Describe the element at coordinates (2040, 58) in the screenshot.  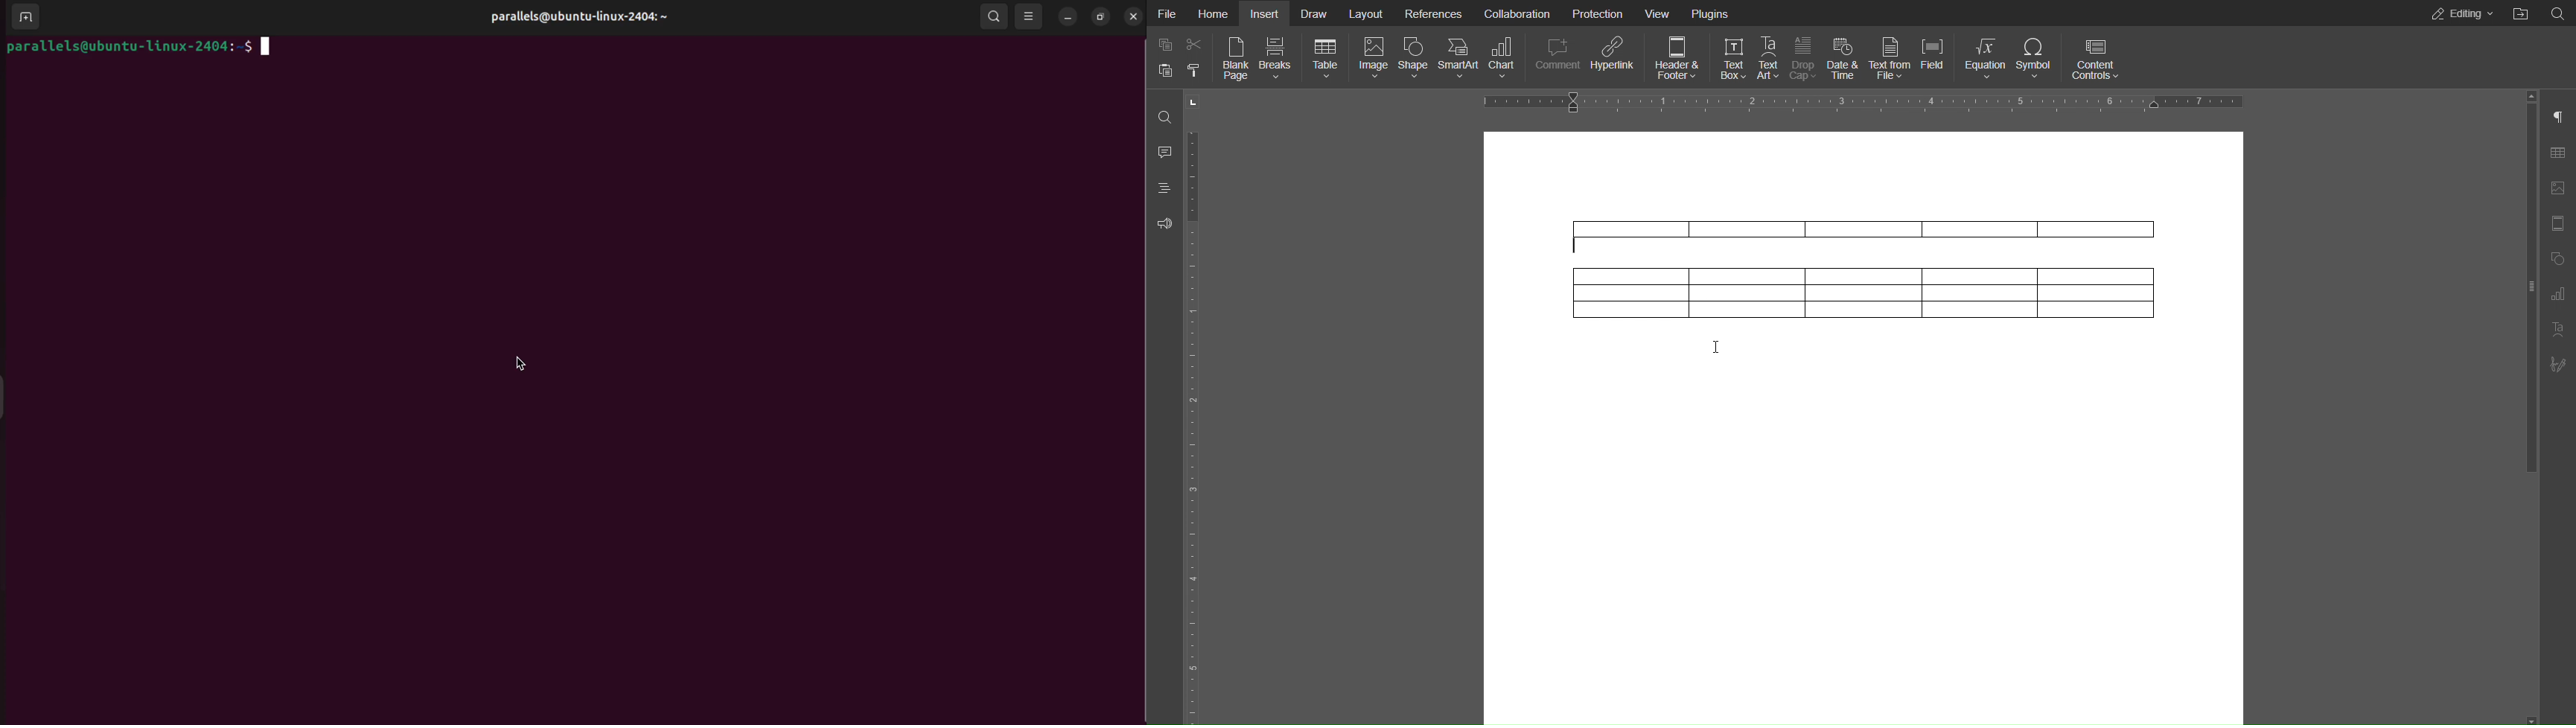
I see `Symbol` at that location.